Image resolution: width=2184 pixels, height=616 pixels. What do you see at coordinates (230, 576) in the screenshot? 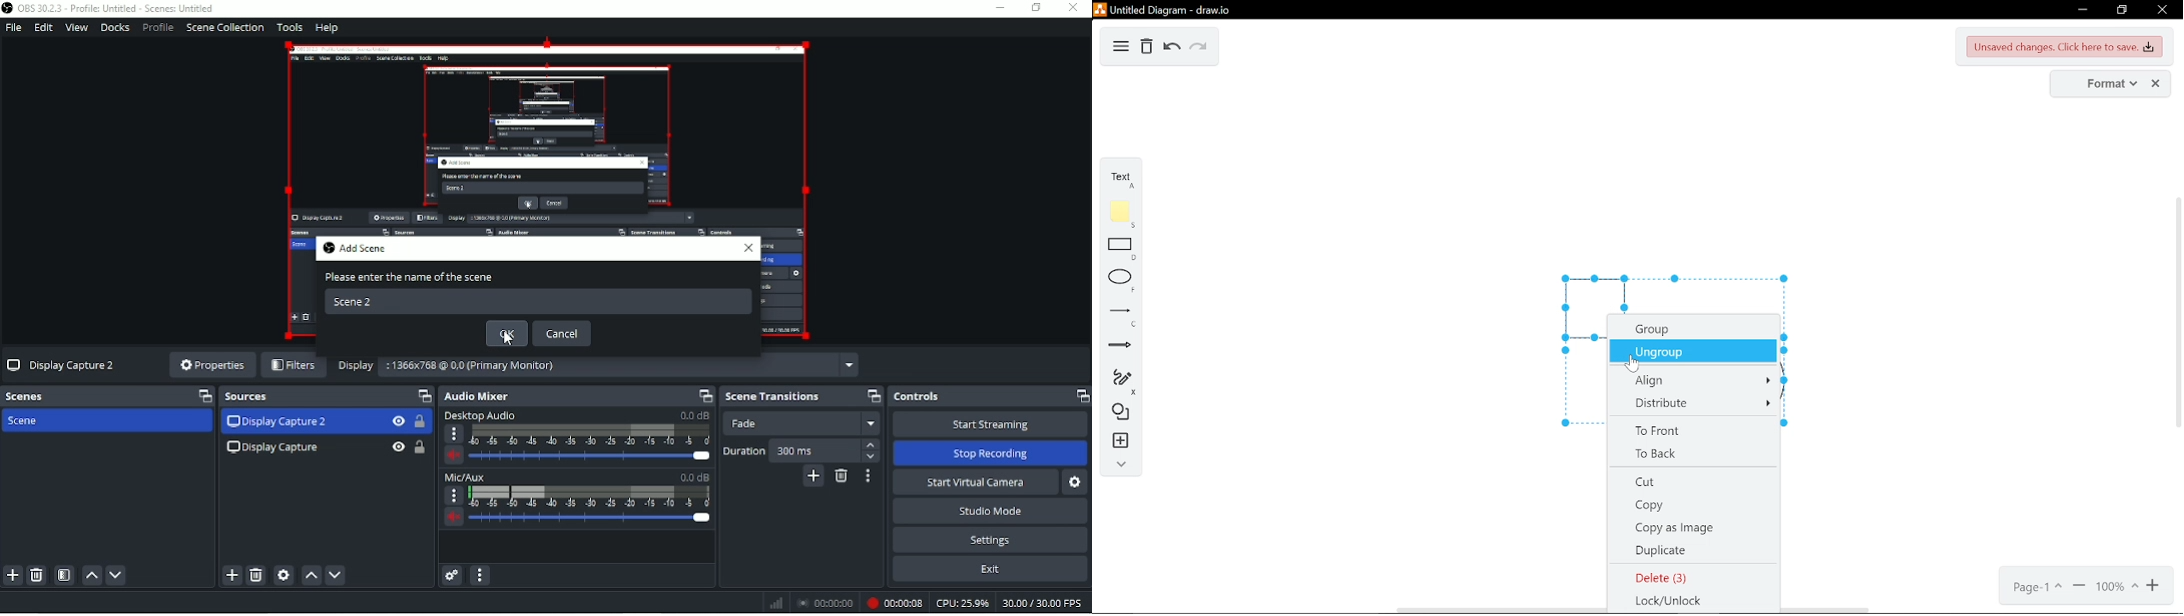
I see `Add source` at bounding box center [230, 576].